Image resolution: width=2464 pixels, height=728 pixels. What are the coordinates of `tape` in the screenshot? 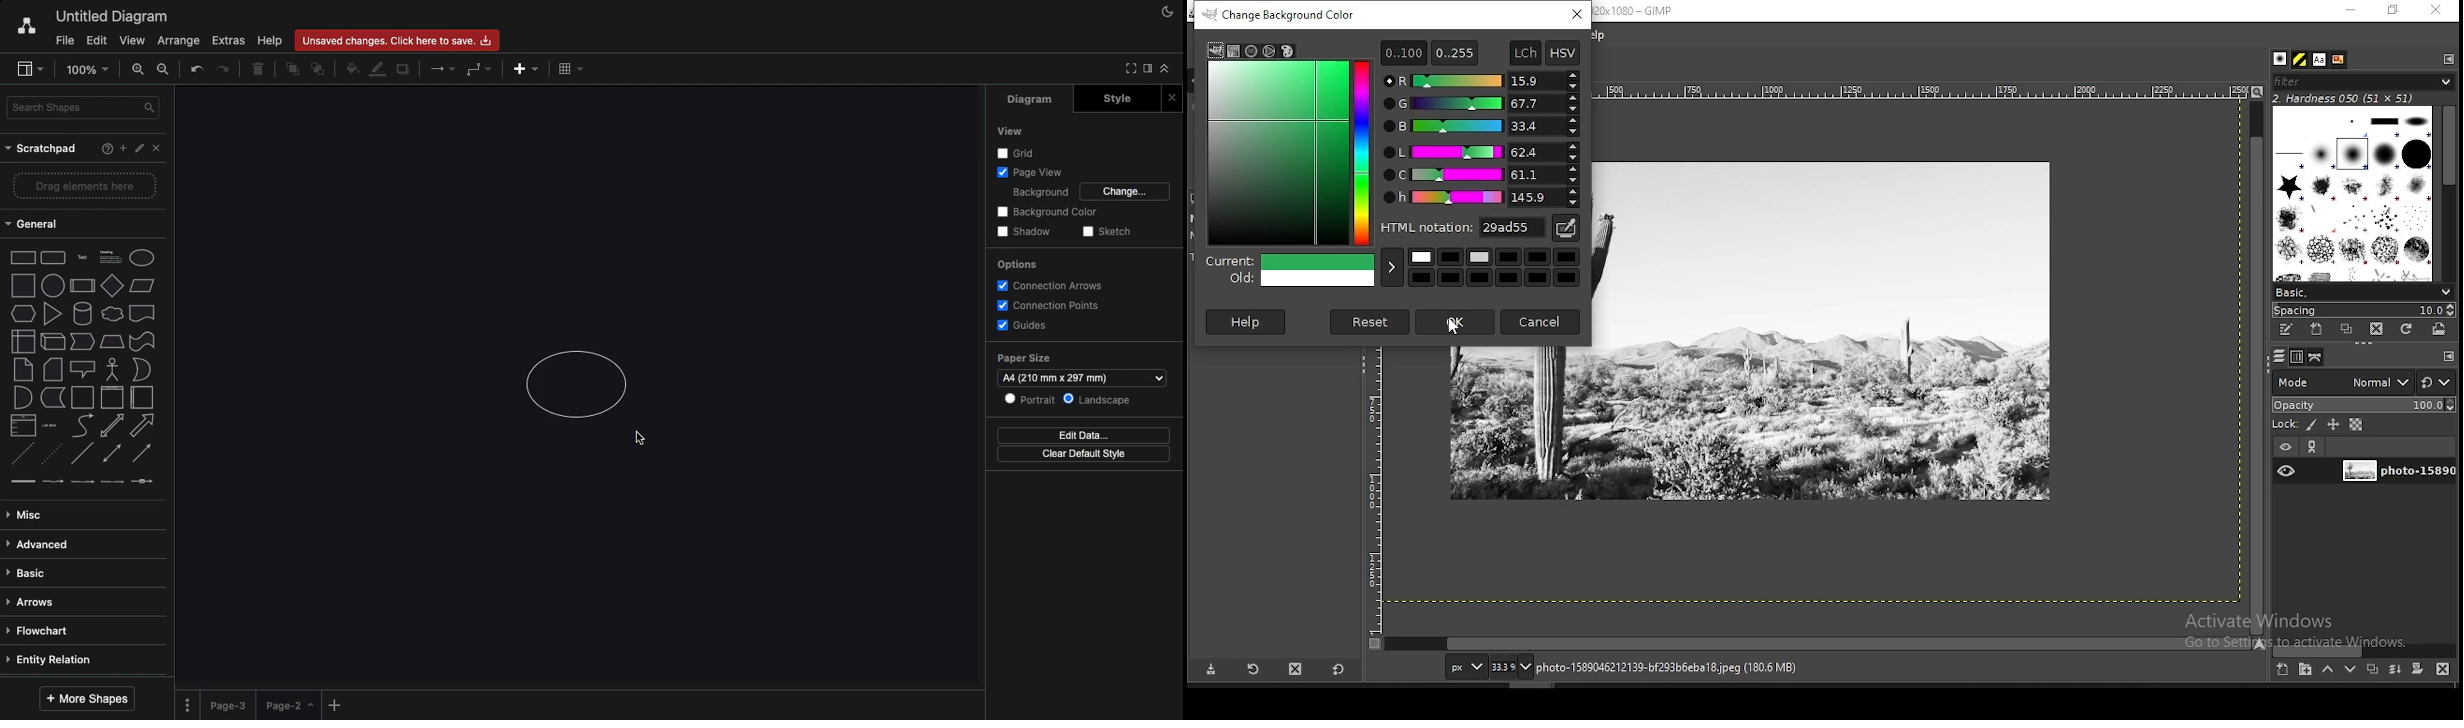 It's located at (142, 341).